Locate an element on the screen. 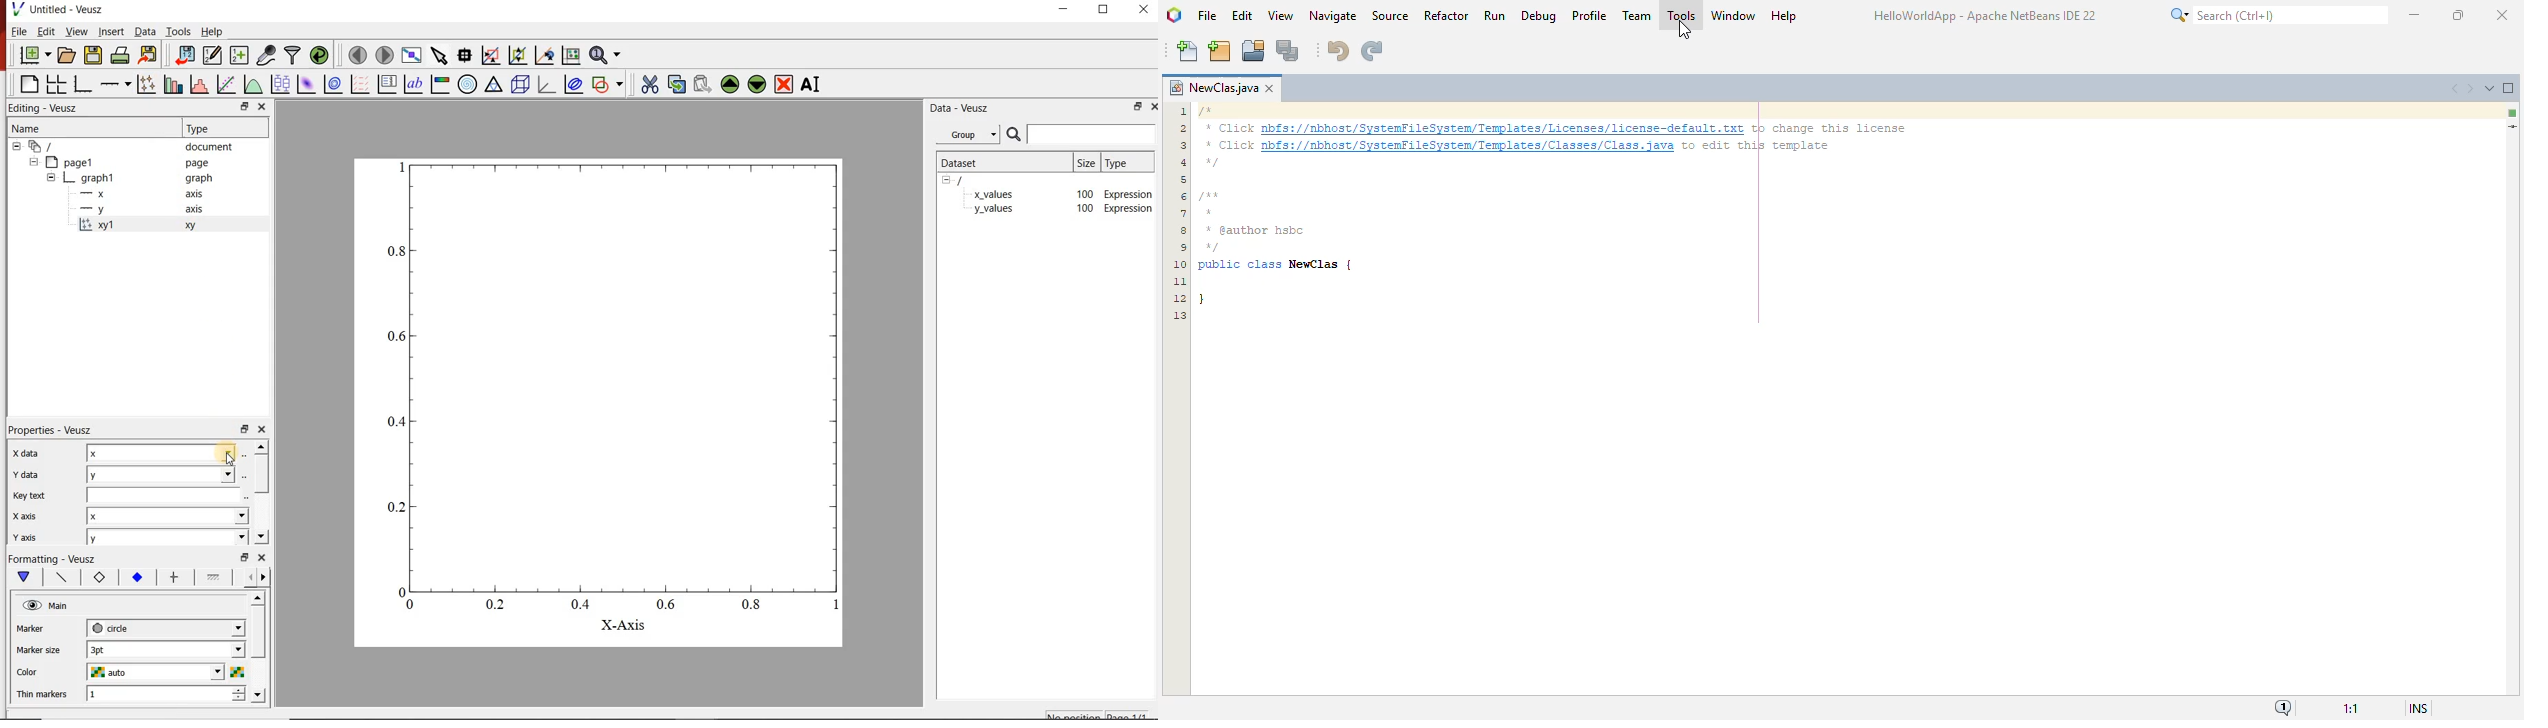 The height and width of the screenshot is (728, 2548). y_values is located at coordinates (994, 210).